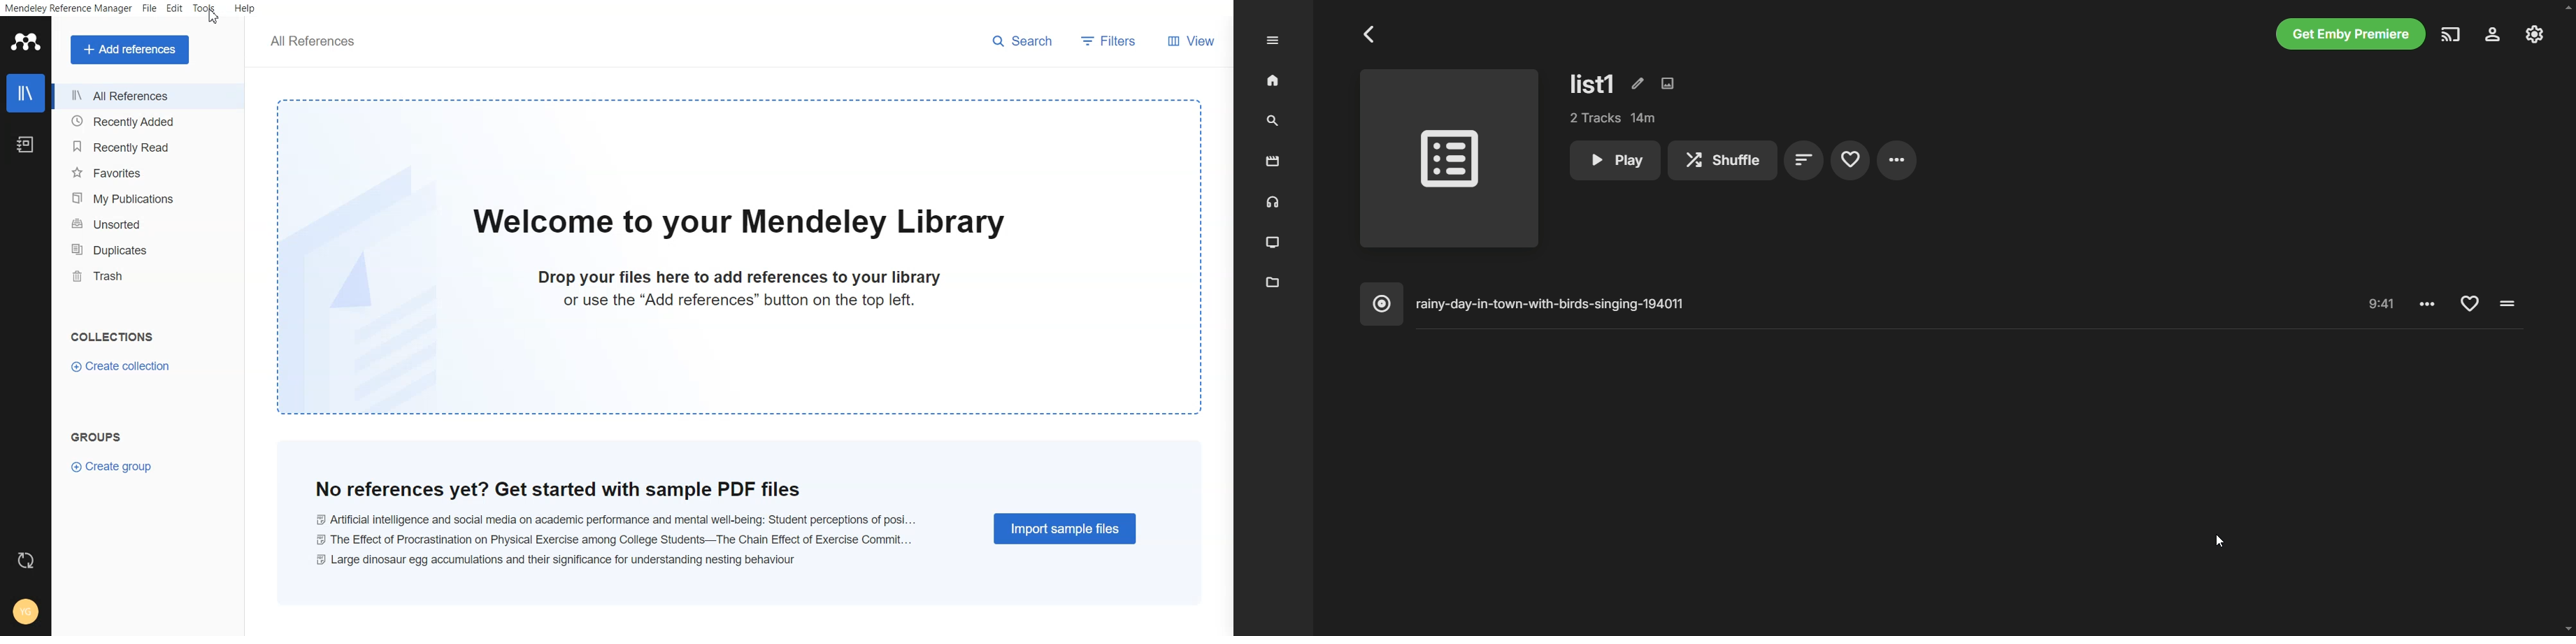 Image resolution: width=2576 pixels, height=644 pixels. Describe the element at coordinates (147, 274) in the screenshot. I see `Trash` at that location.